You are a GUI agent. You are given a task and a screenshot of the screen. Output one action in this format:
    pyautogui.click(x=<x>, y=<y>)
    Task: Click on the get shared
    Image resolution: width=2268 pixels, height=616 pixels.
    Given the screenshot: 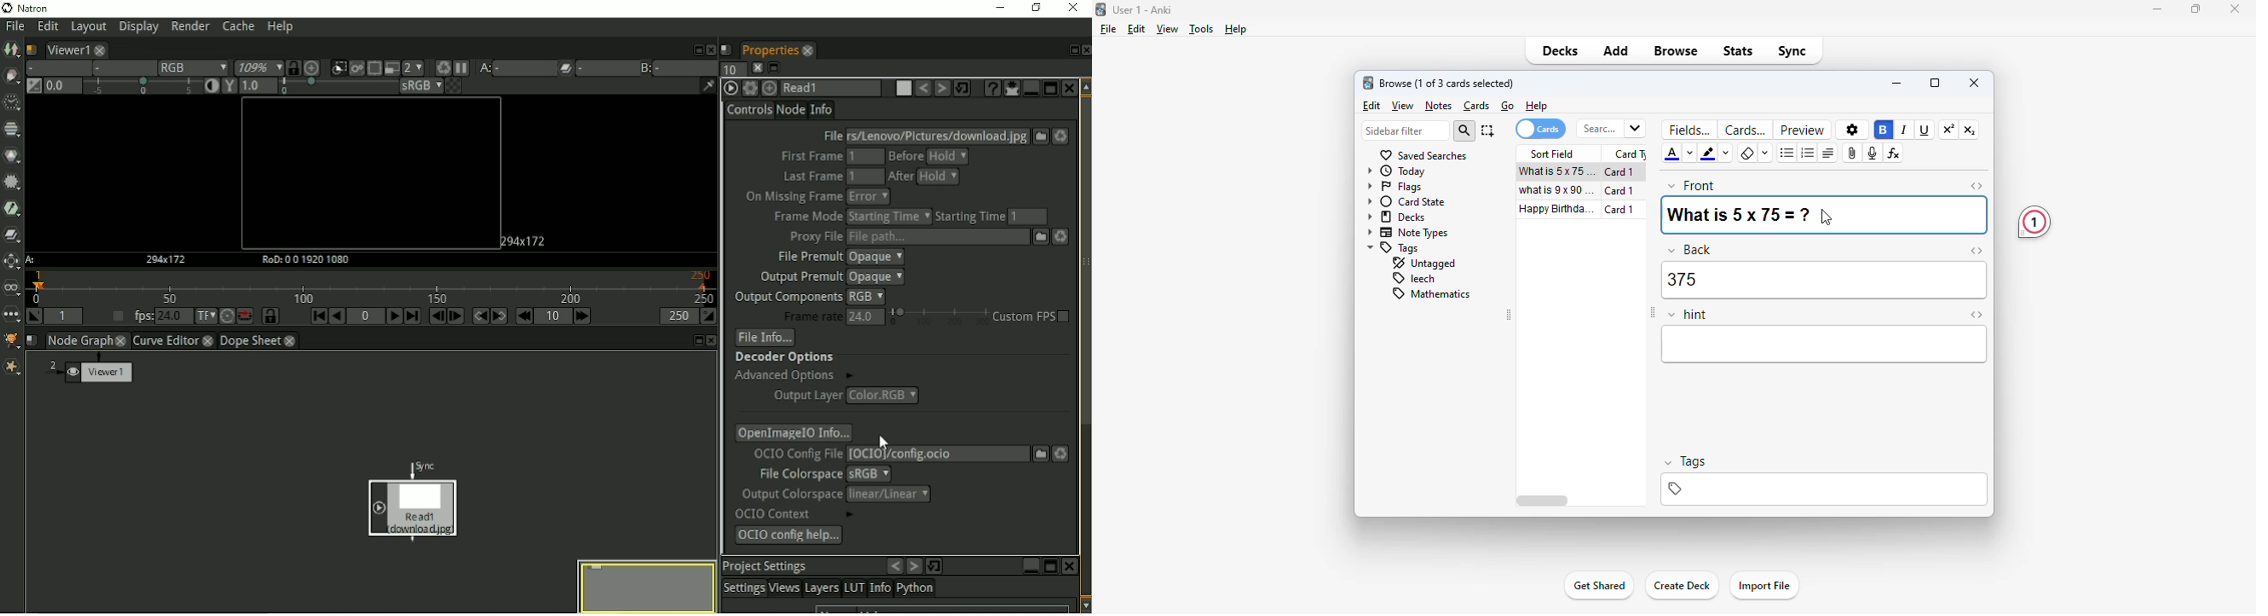 What is the action you would take?
    pyautogui.click(x=1599, y=587)
    